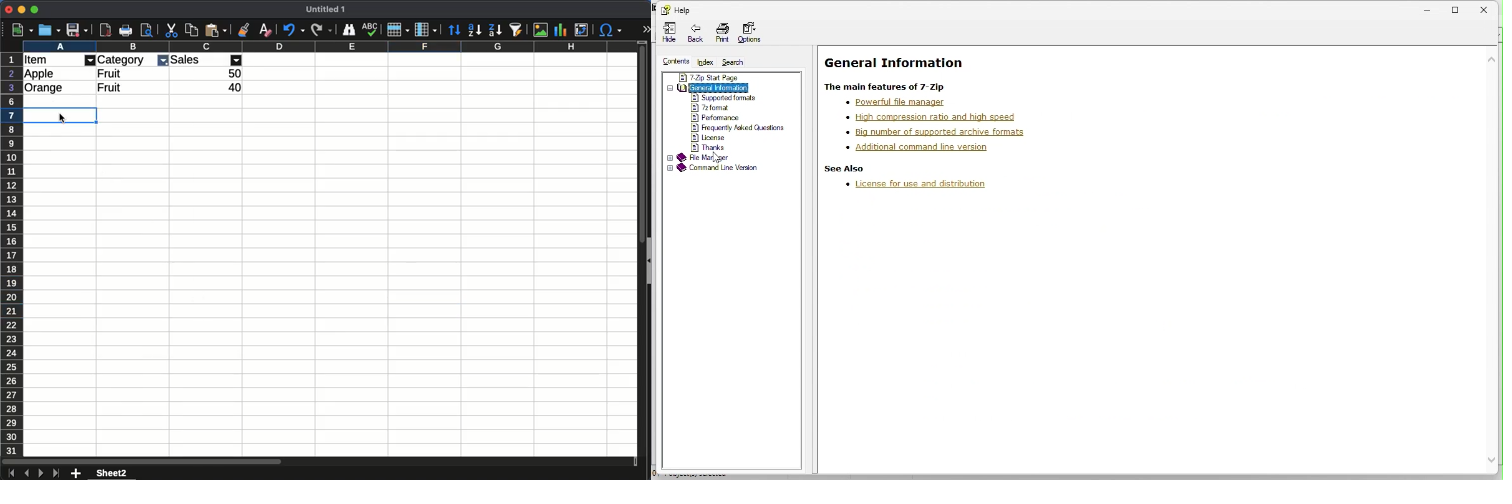  Describe the element at coordinates (671, 60) in the screenshot. I see `Content` at that location.